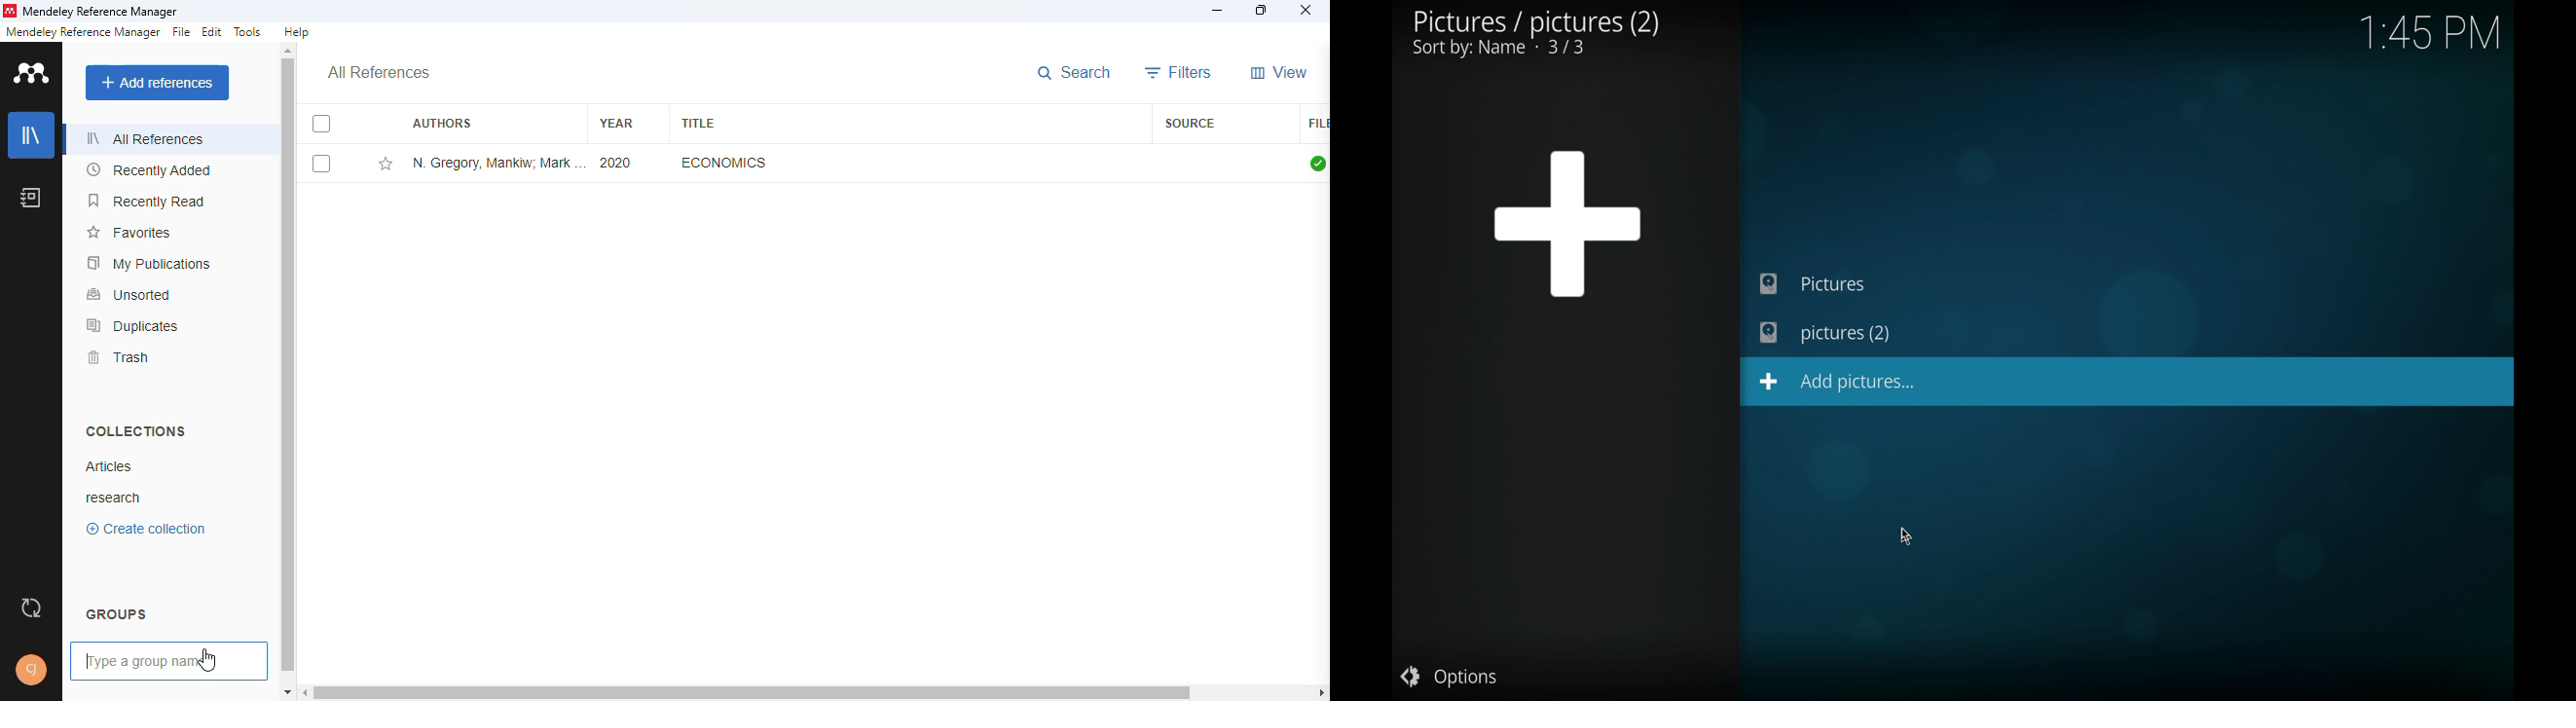 The height and width of the screenshot is (728, 2576). What do you see at coordinates (149, 169) in the screenshot?
I see `recently added` at bounding box center [149, 169].